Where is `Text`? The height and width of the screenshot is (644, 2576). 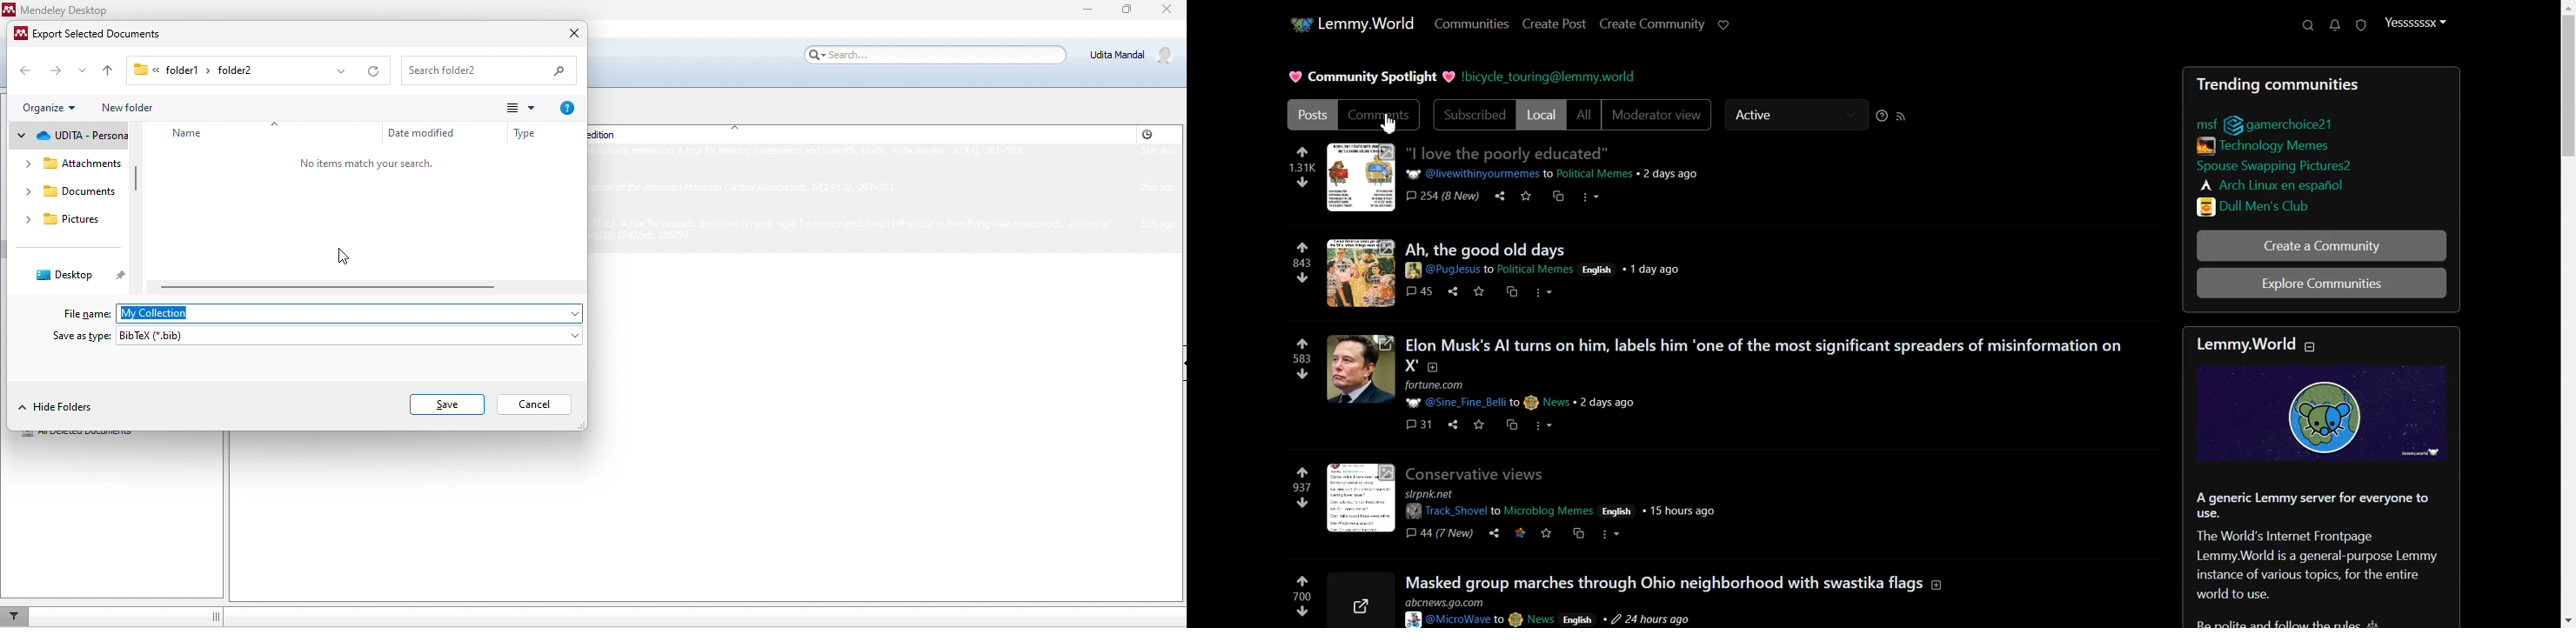
Text is located at coordinates (2323, 555).